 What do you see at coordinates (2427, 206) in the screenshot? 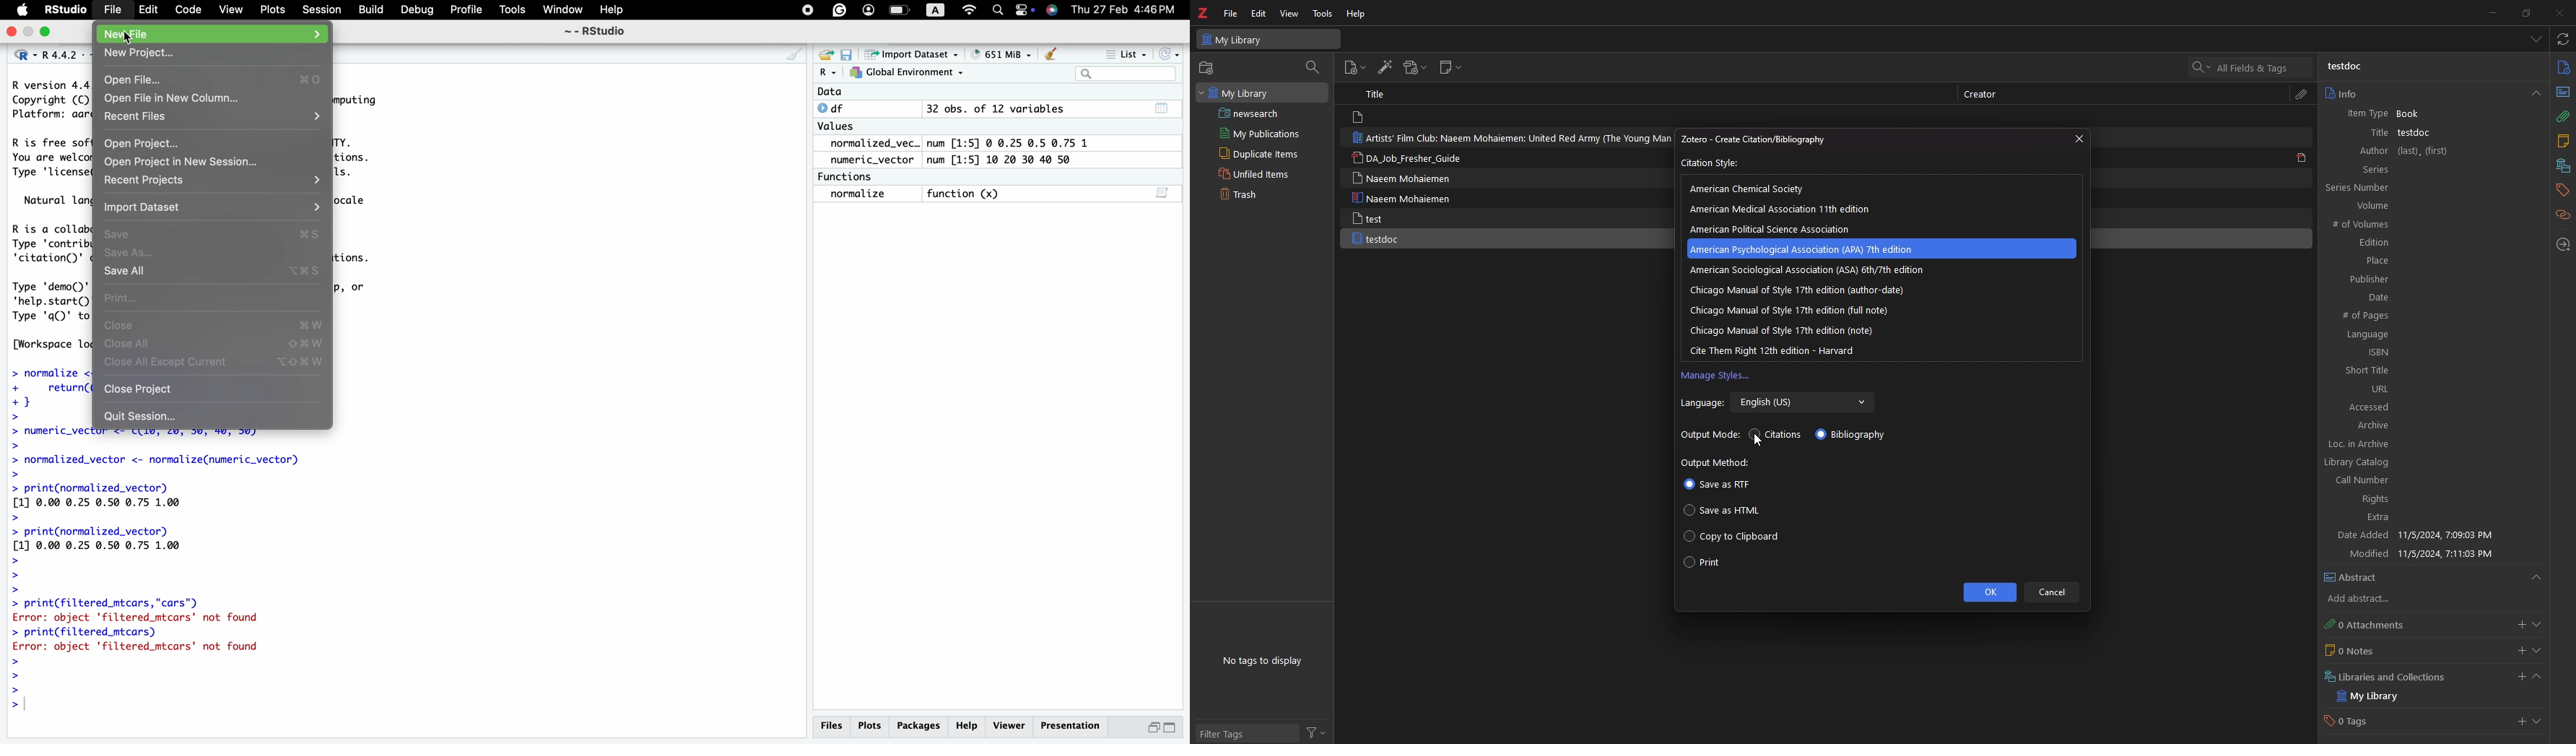
I see `Volume` at bounding box center [2427, 206].